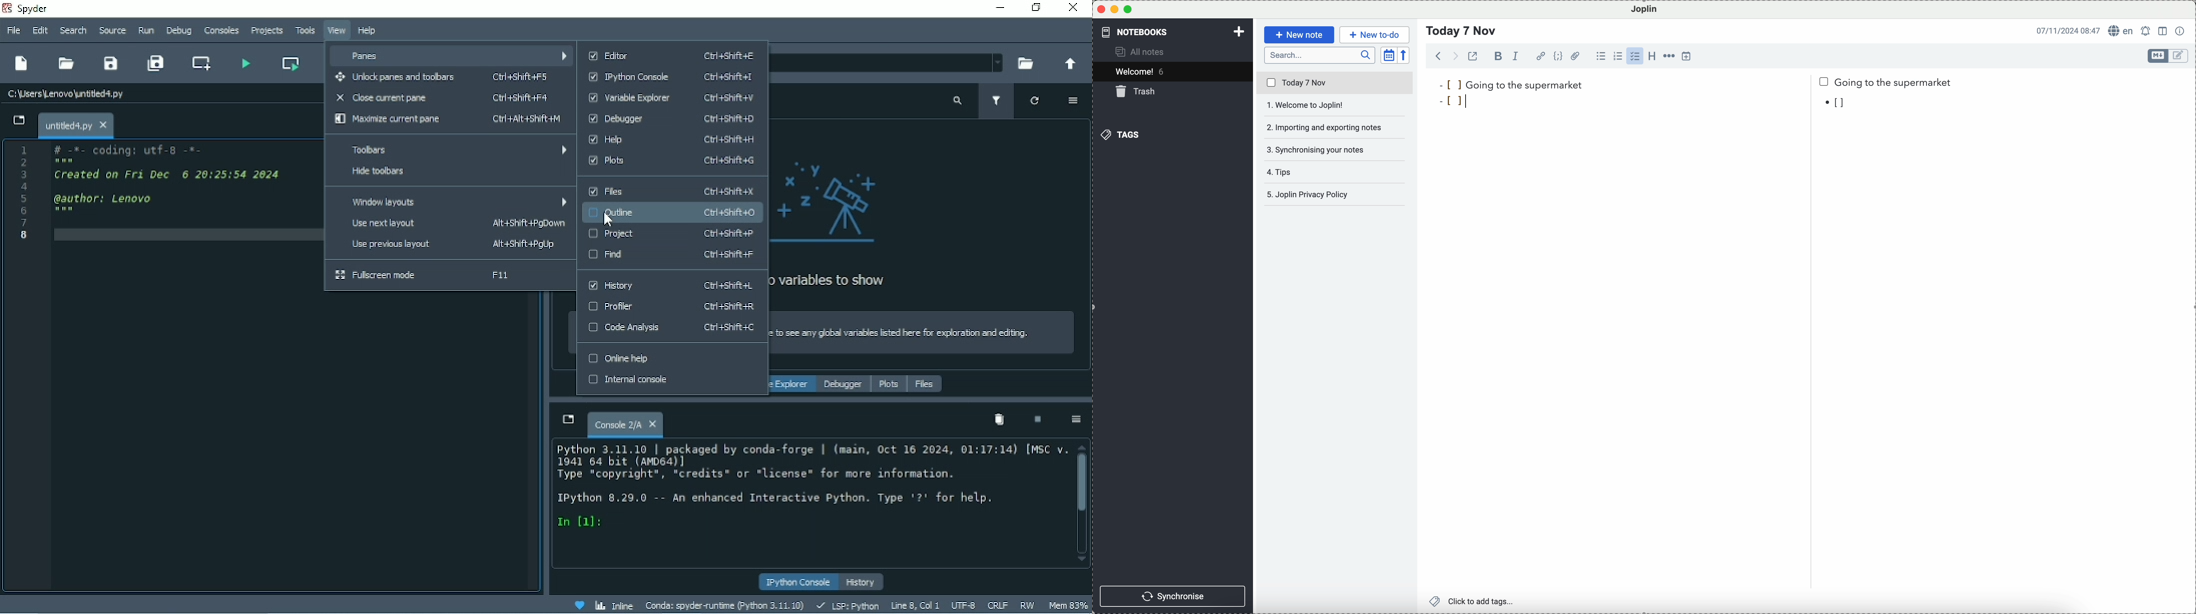  I want to click on language, so click(2122, 30).